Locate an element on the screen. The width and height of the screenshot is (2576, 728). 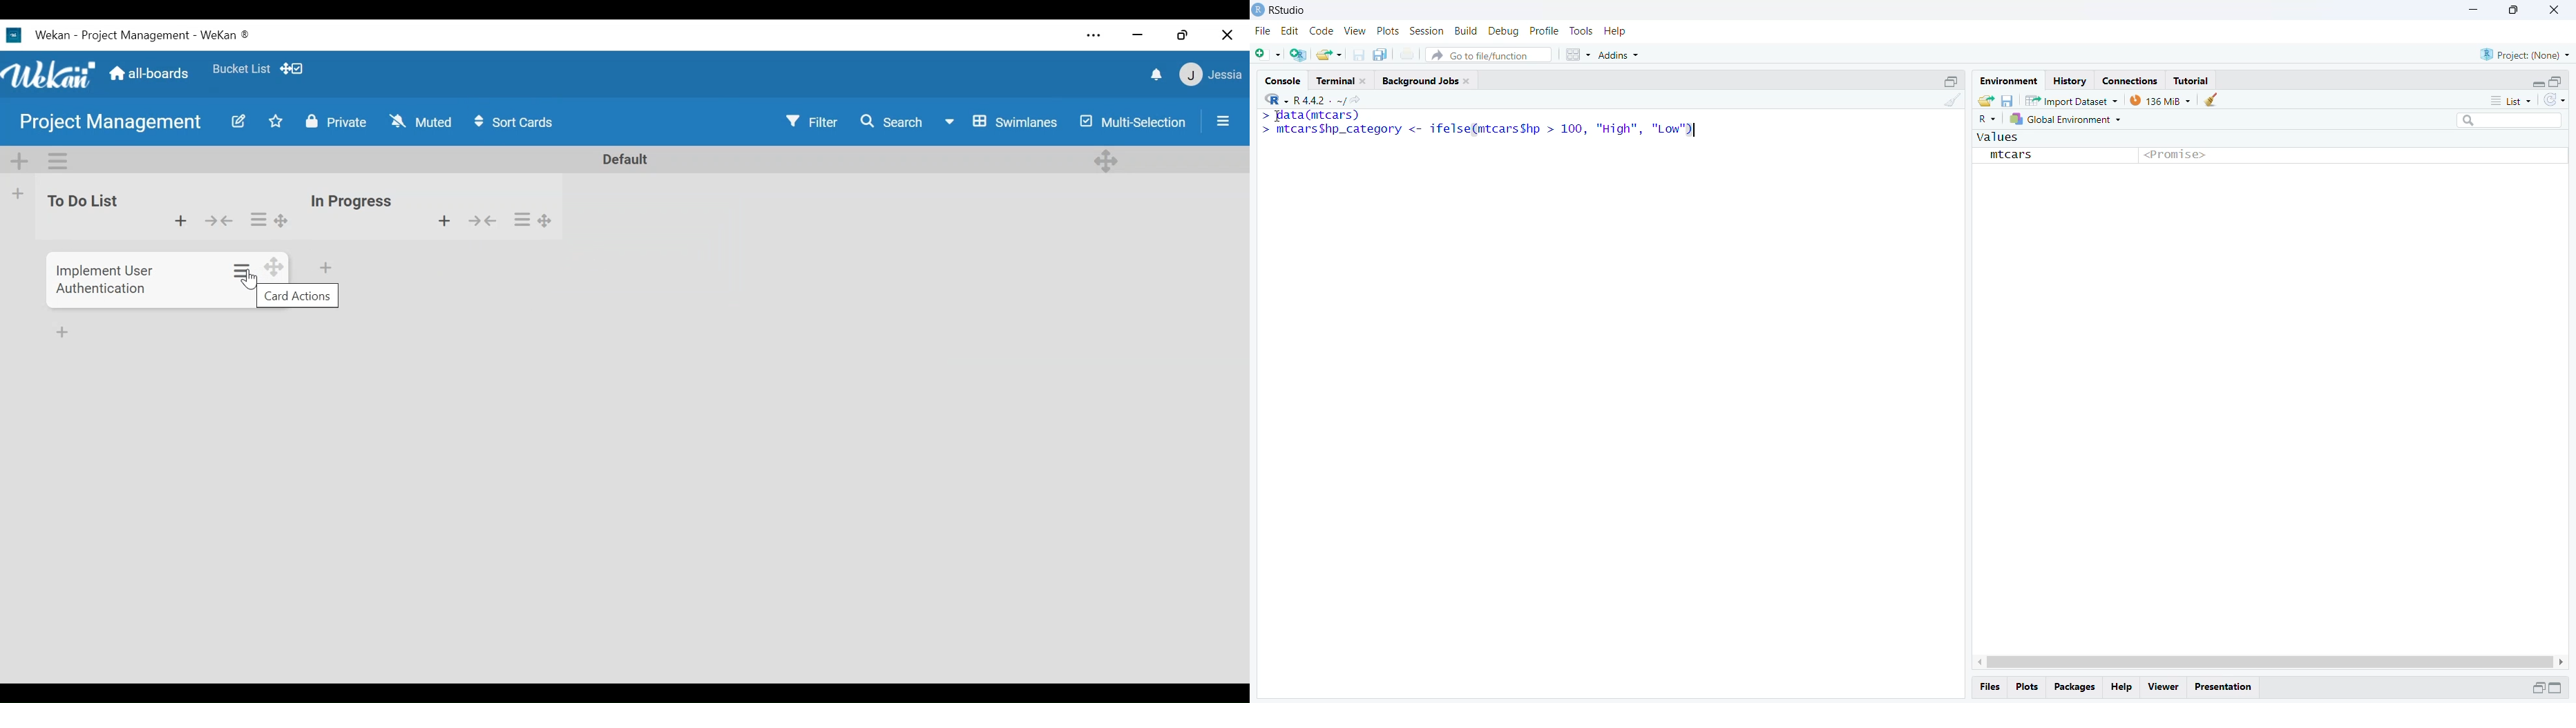
Global Environment is located at coordinates (2068, 121).